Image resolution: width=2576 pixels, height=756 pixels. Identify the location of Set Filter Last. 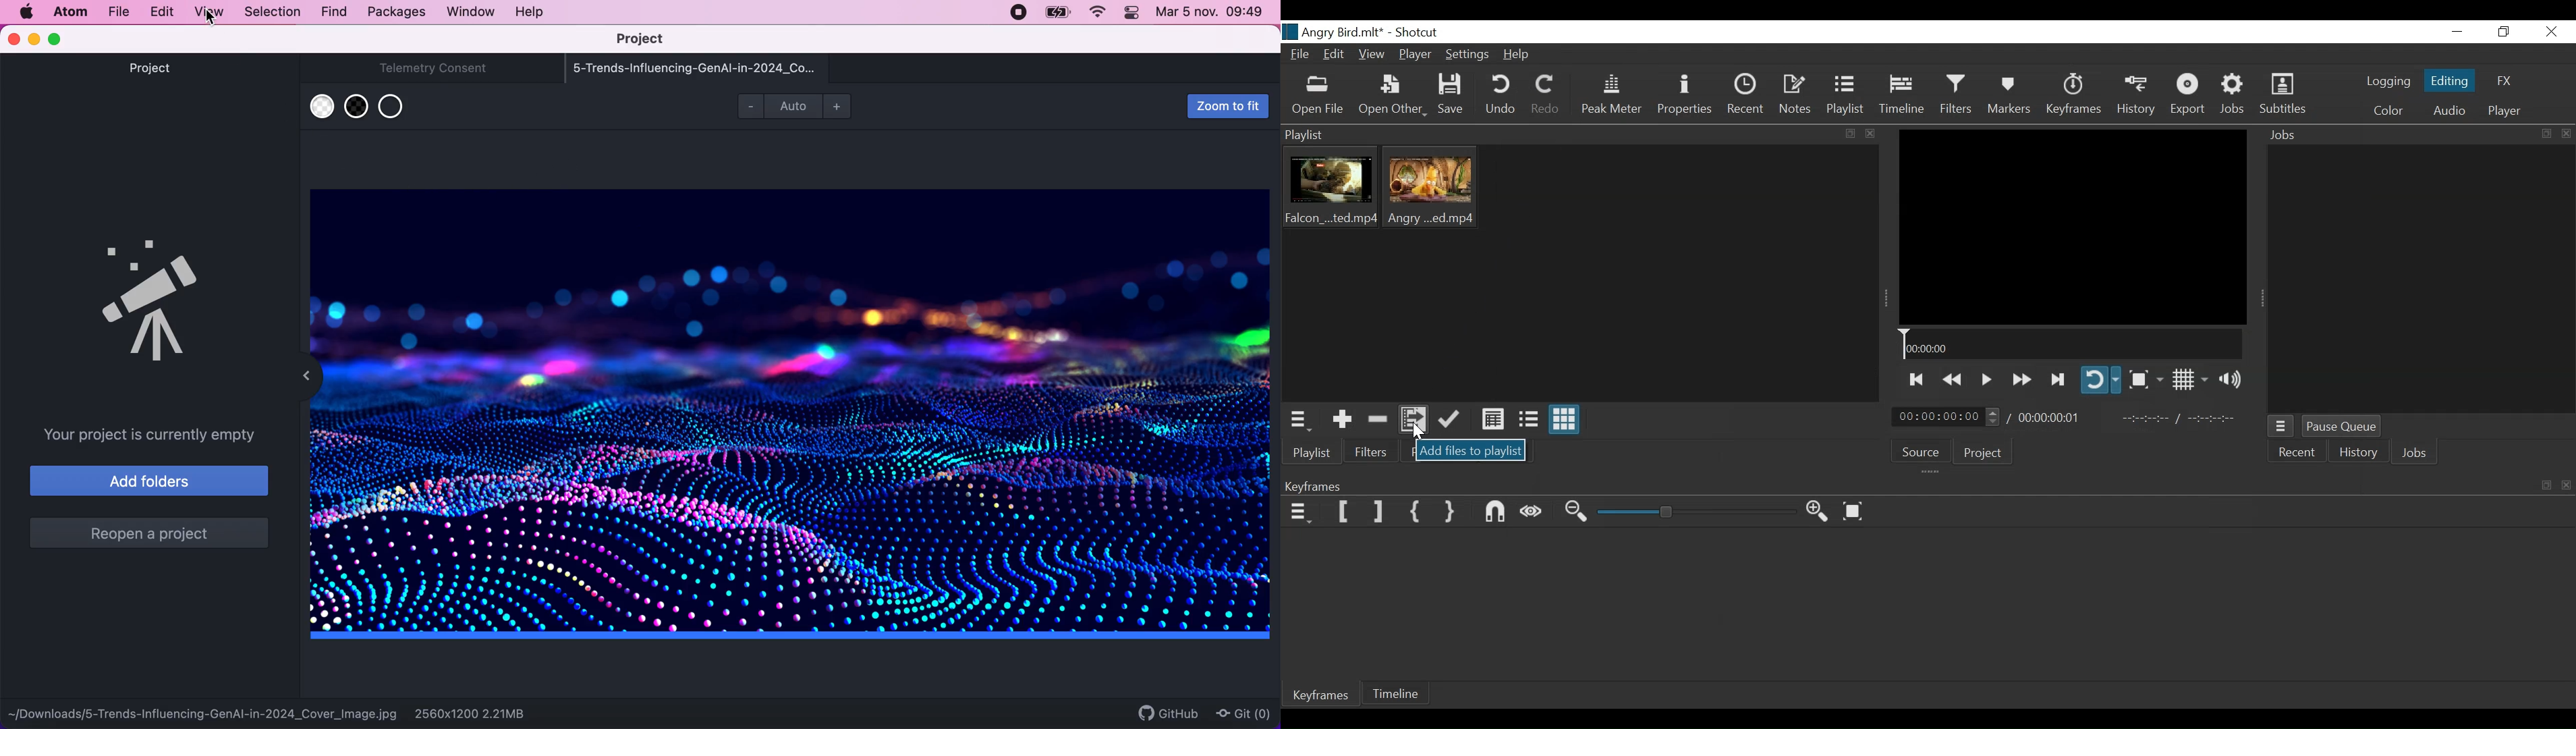
(1380, 512).